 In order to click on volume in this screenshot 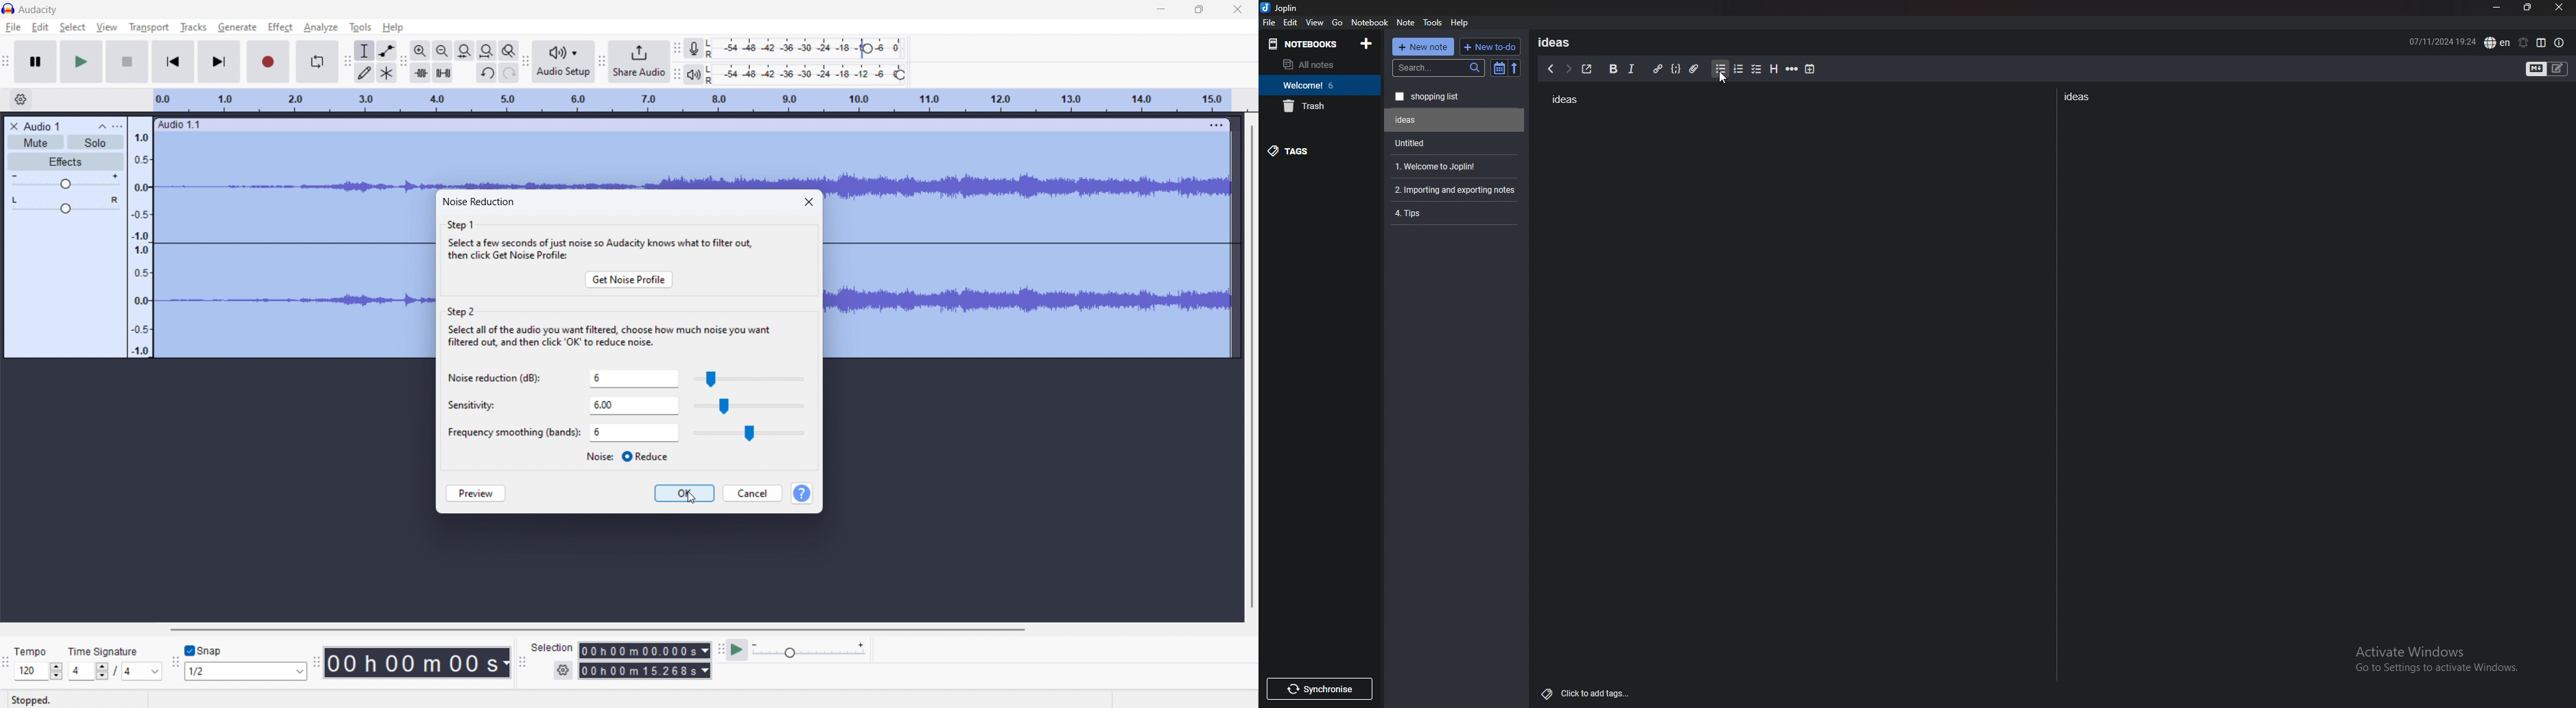, I will do `click(66, 180)`.